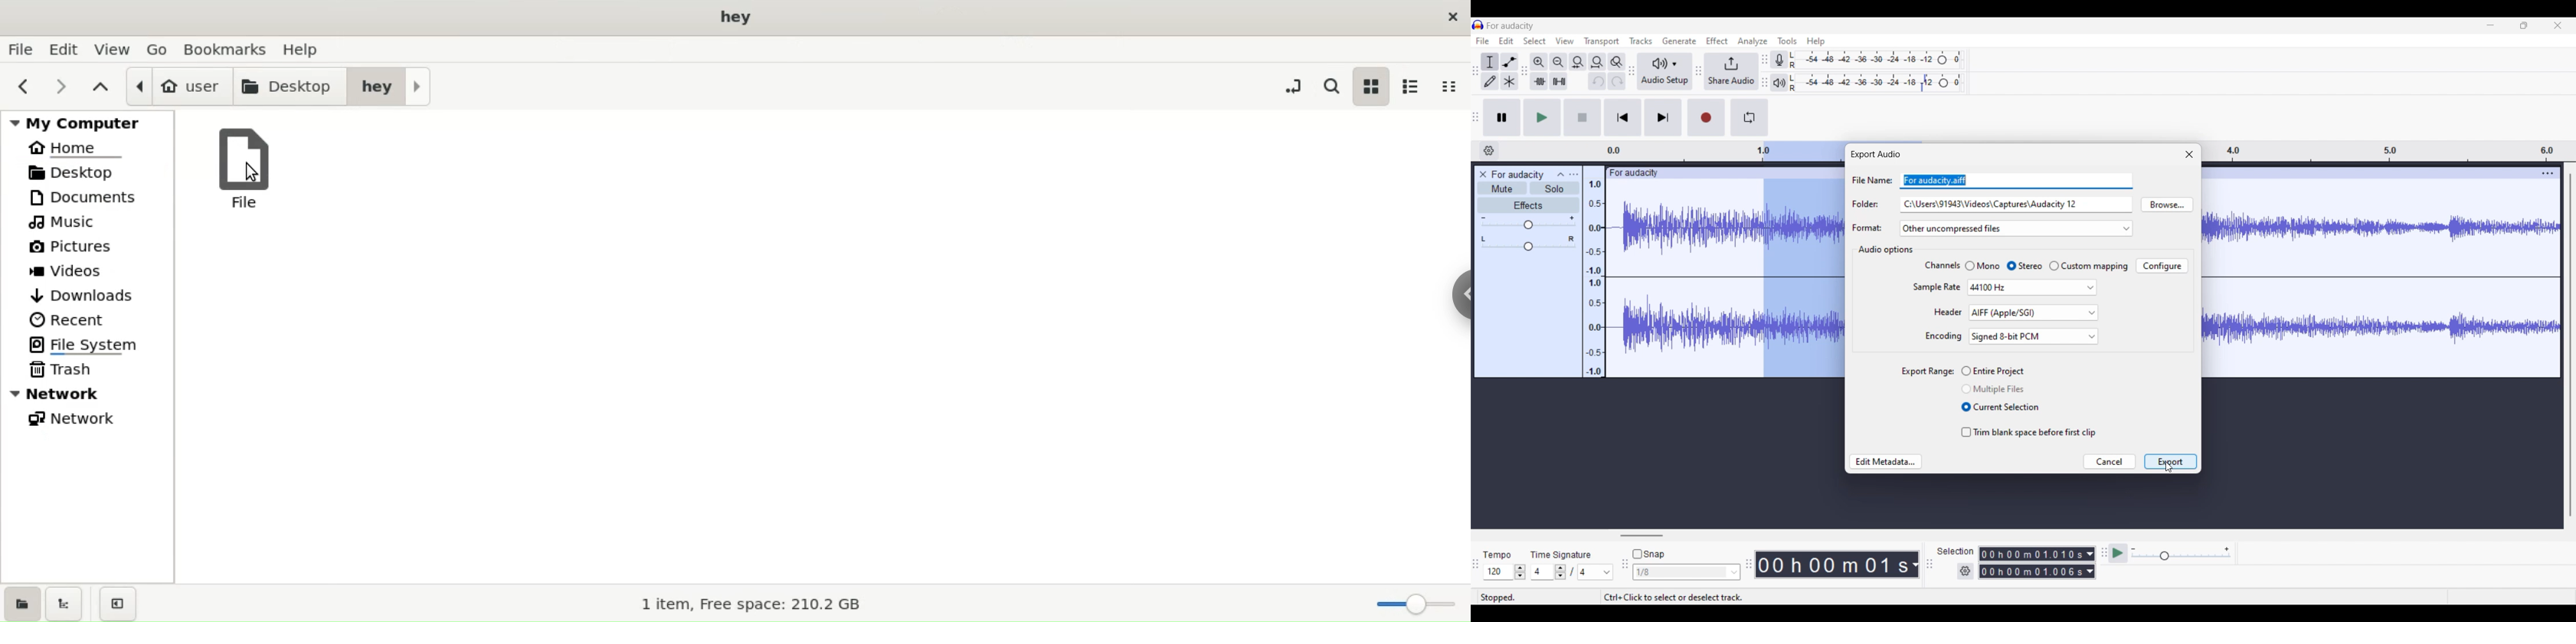  Describe the element at coordinates (1527, 222) in the screenshot. I see `Volume scale` at that location.